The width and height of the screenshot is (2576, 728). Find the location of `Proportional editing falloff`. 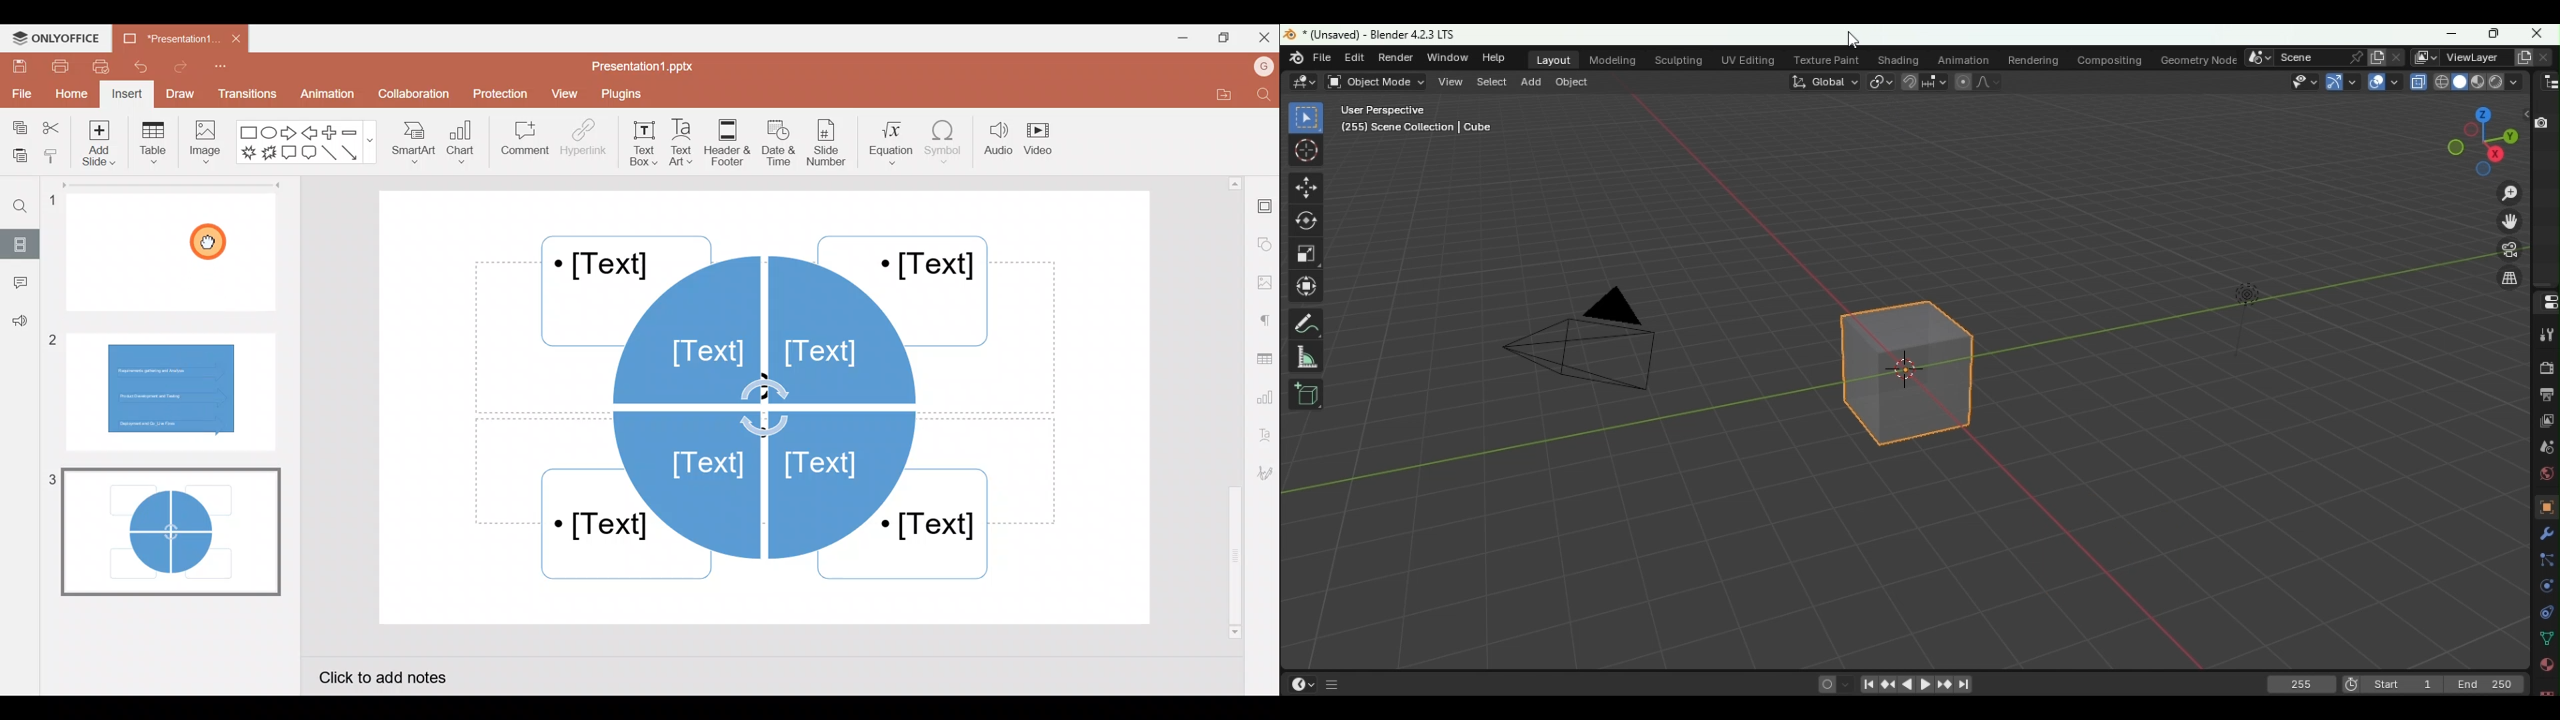

Proportional editing falloff is located at coordinates (1986, 81).